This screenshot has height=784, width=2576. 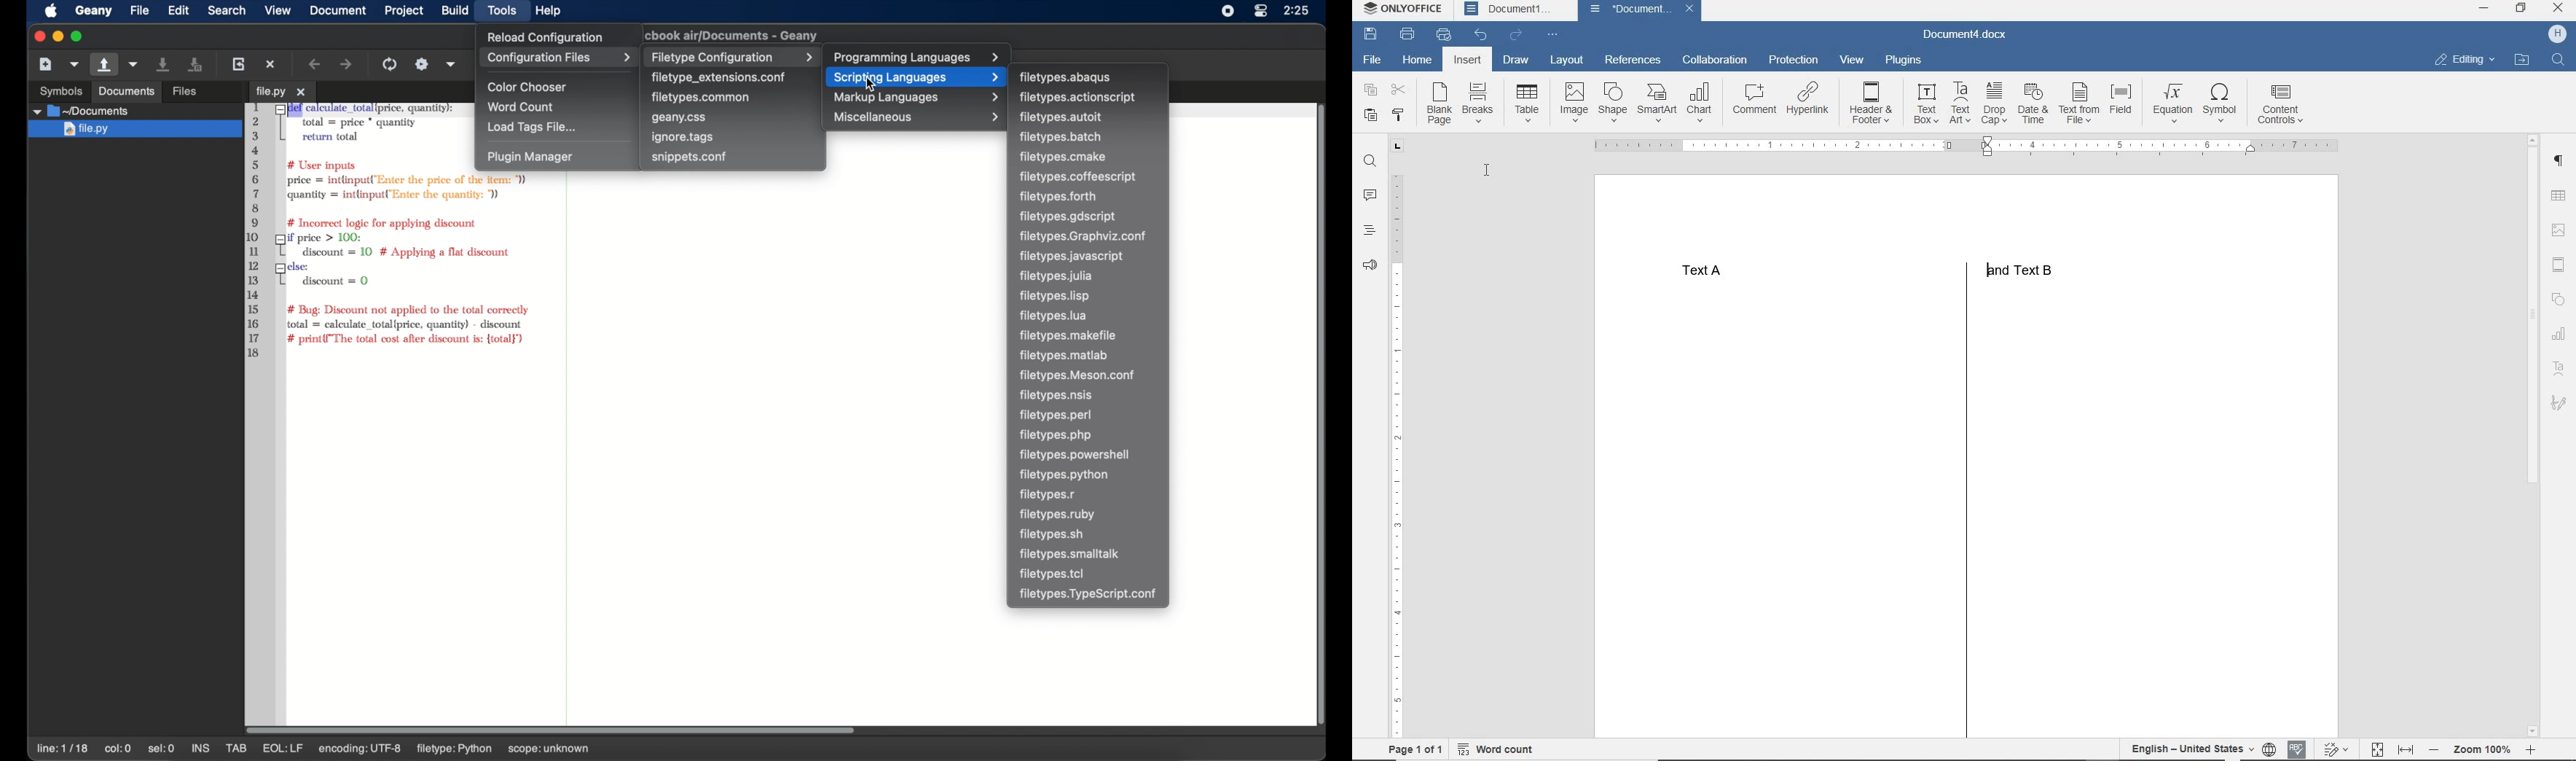 I want to click on INSERT, so click(x=1467, y=61).